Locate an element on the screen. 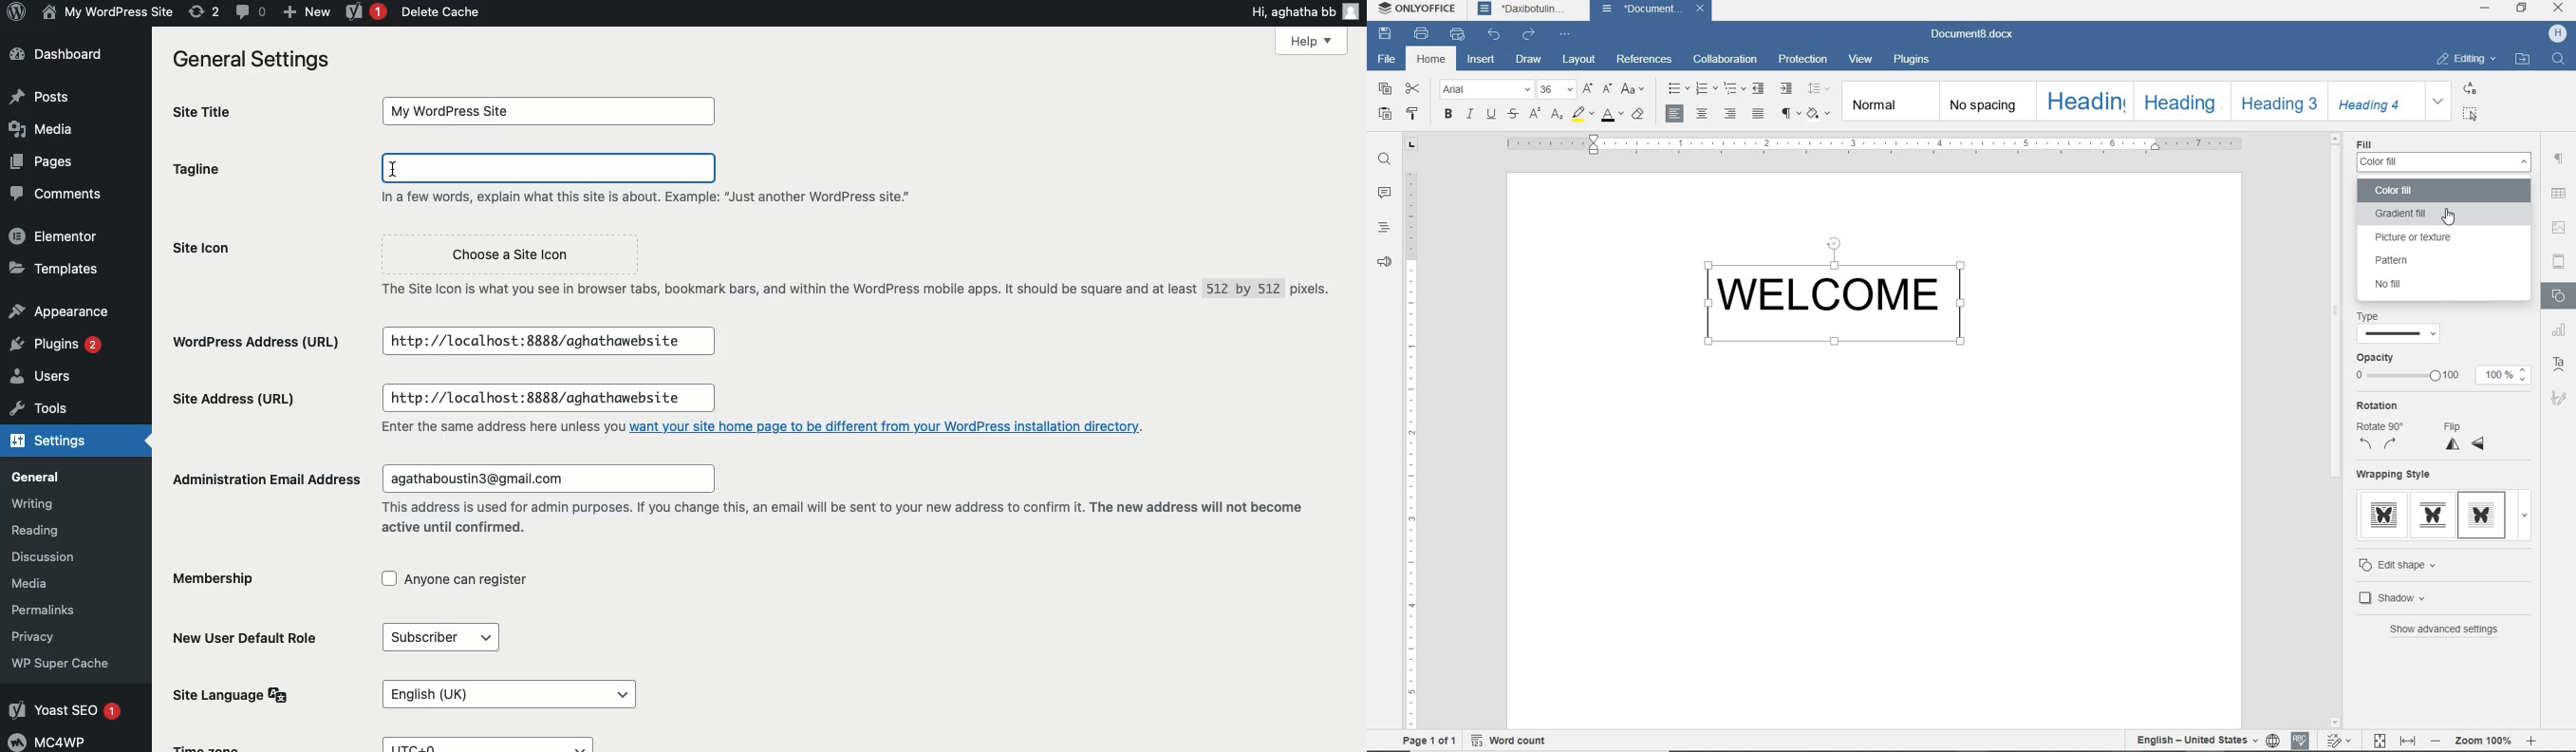 The height and width of the screenshot is (756, 2576). PRINT is located at coordinates (1421, 34).